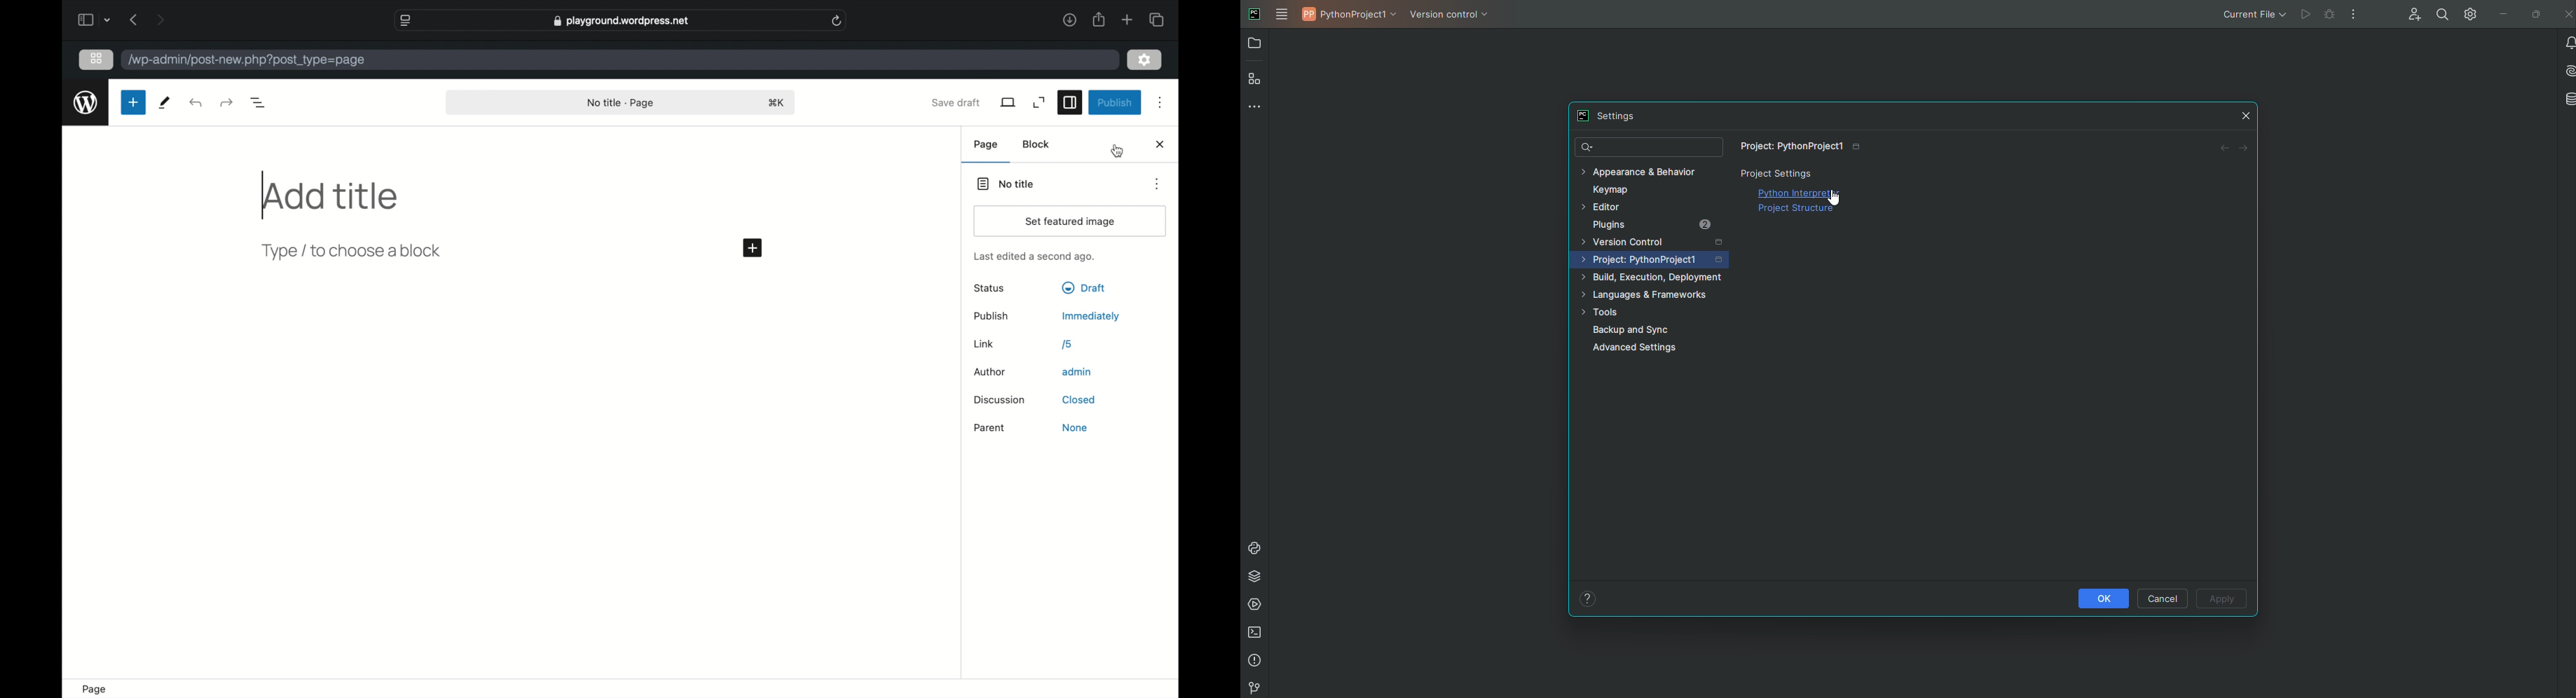 This screenshot has width=2576, height=700. I want to click on link, so click(984, 344).